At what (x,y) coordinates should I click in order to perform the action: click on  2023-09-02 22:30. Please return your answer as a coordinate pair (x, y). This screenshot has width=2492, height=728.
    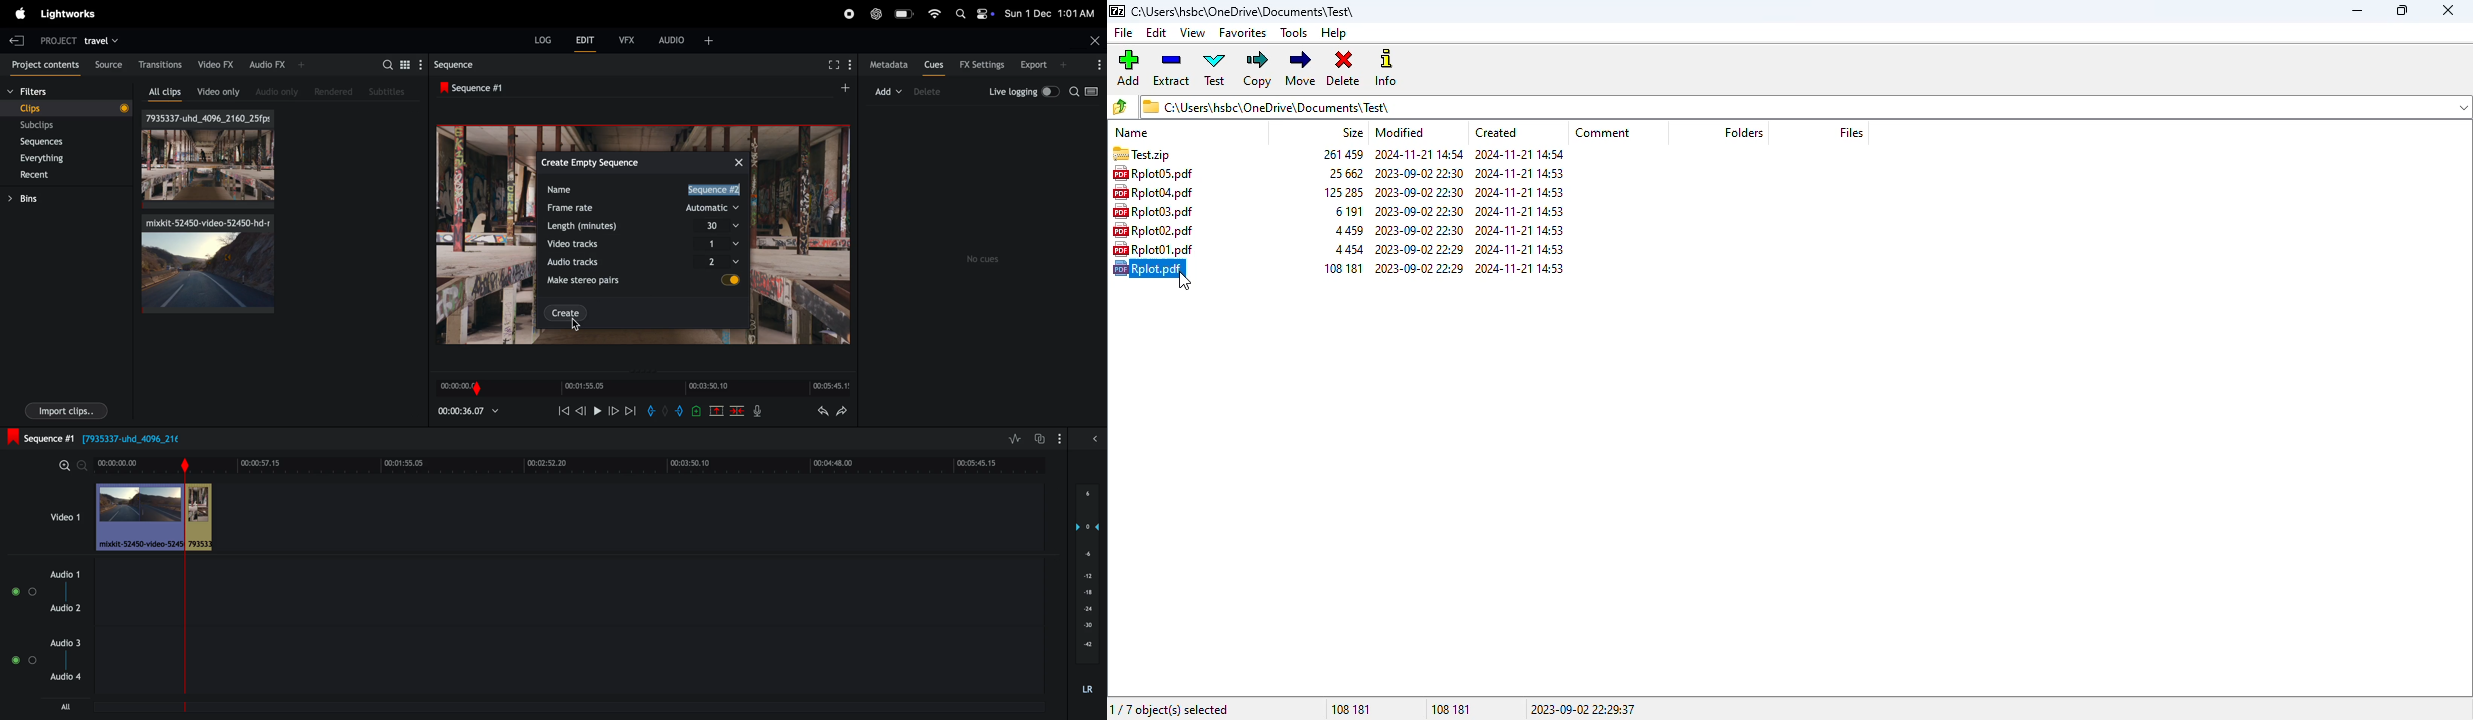
    Looking at the image, I should click on (1415, 229).